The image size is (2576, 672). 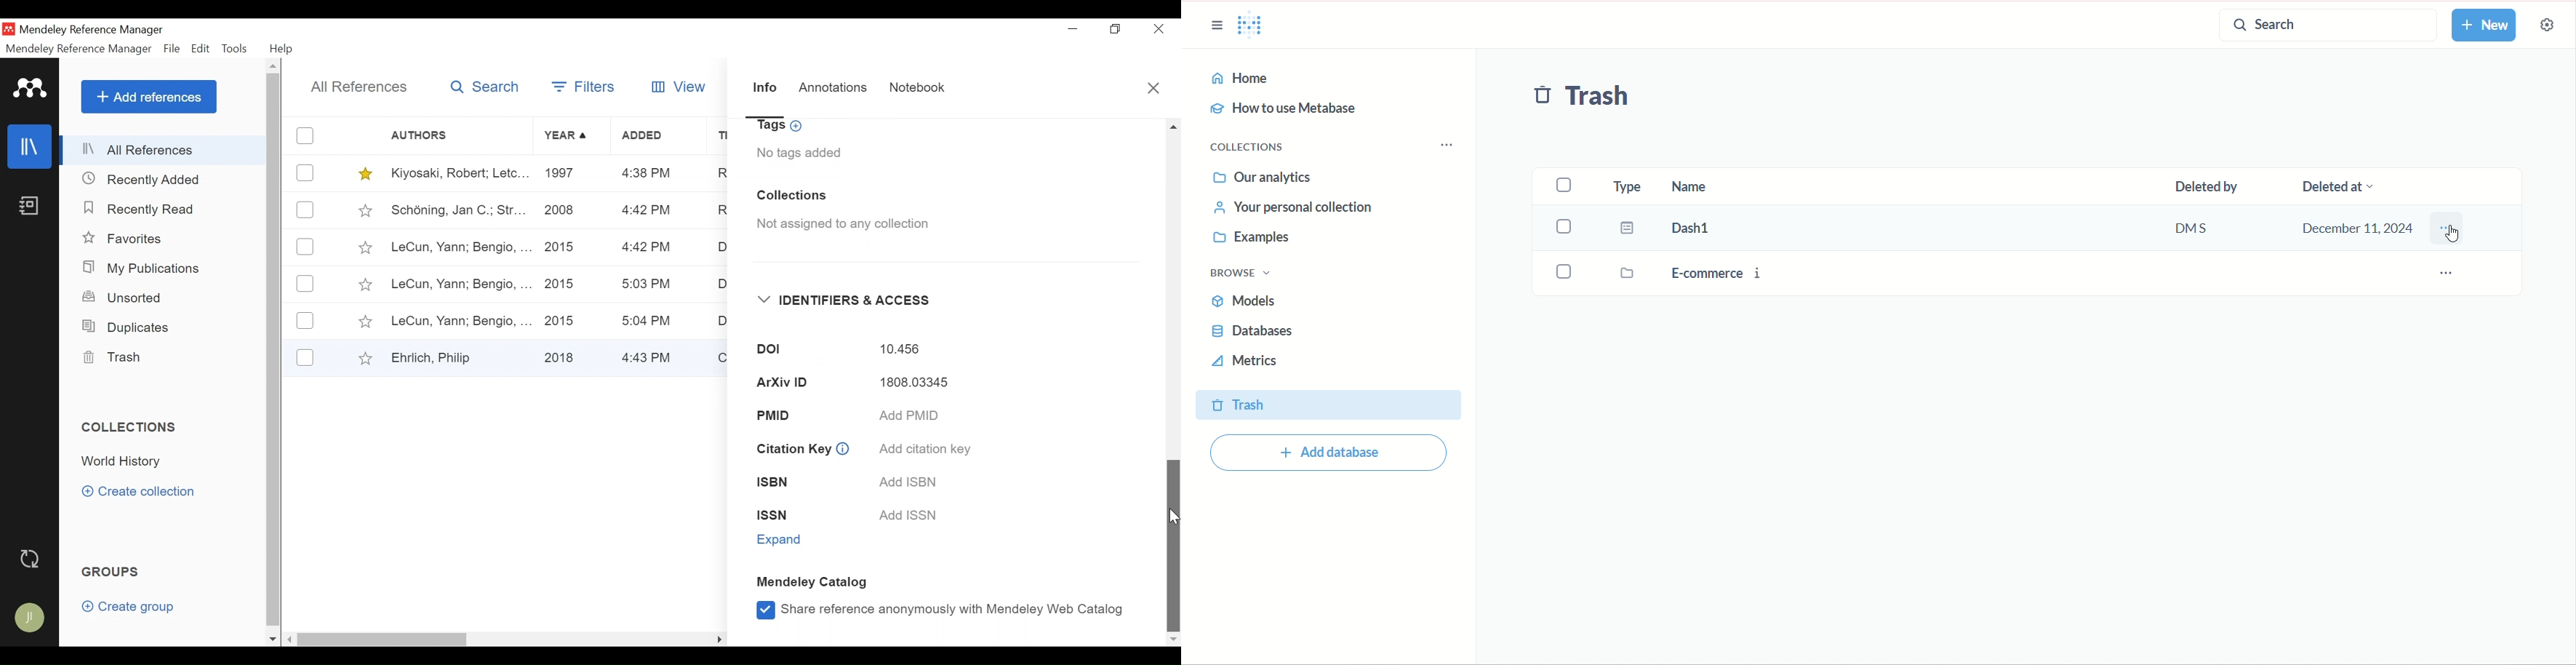 What do you see at coordinates (115, 358) in the screenshot?
I see `Trash` at bounding box center [115, 358].